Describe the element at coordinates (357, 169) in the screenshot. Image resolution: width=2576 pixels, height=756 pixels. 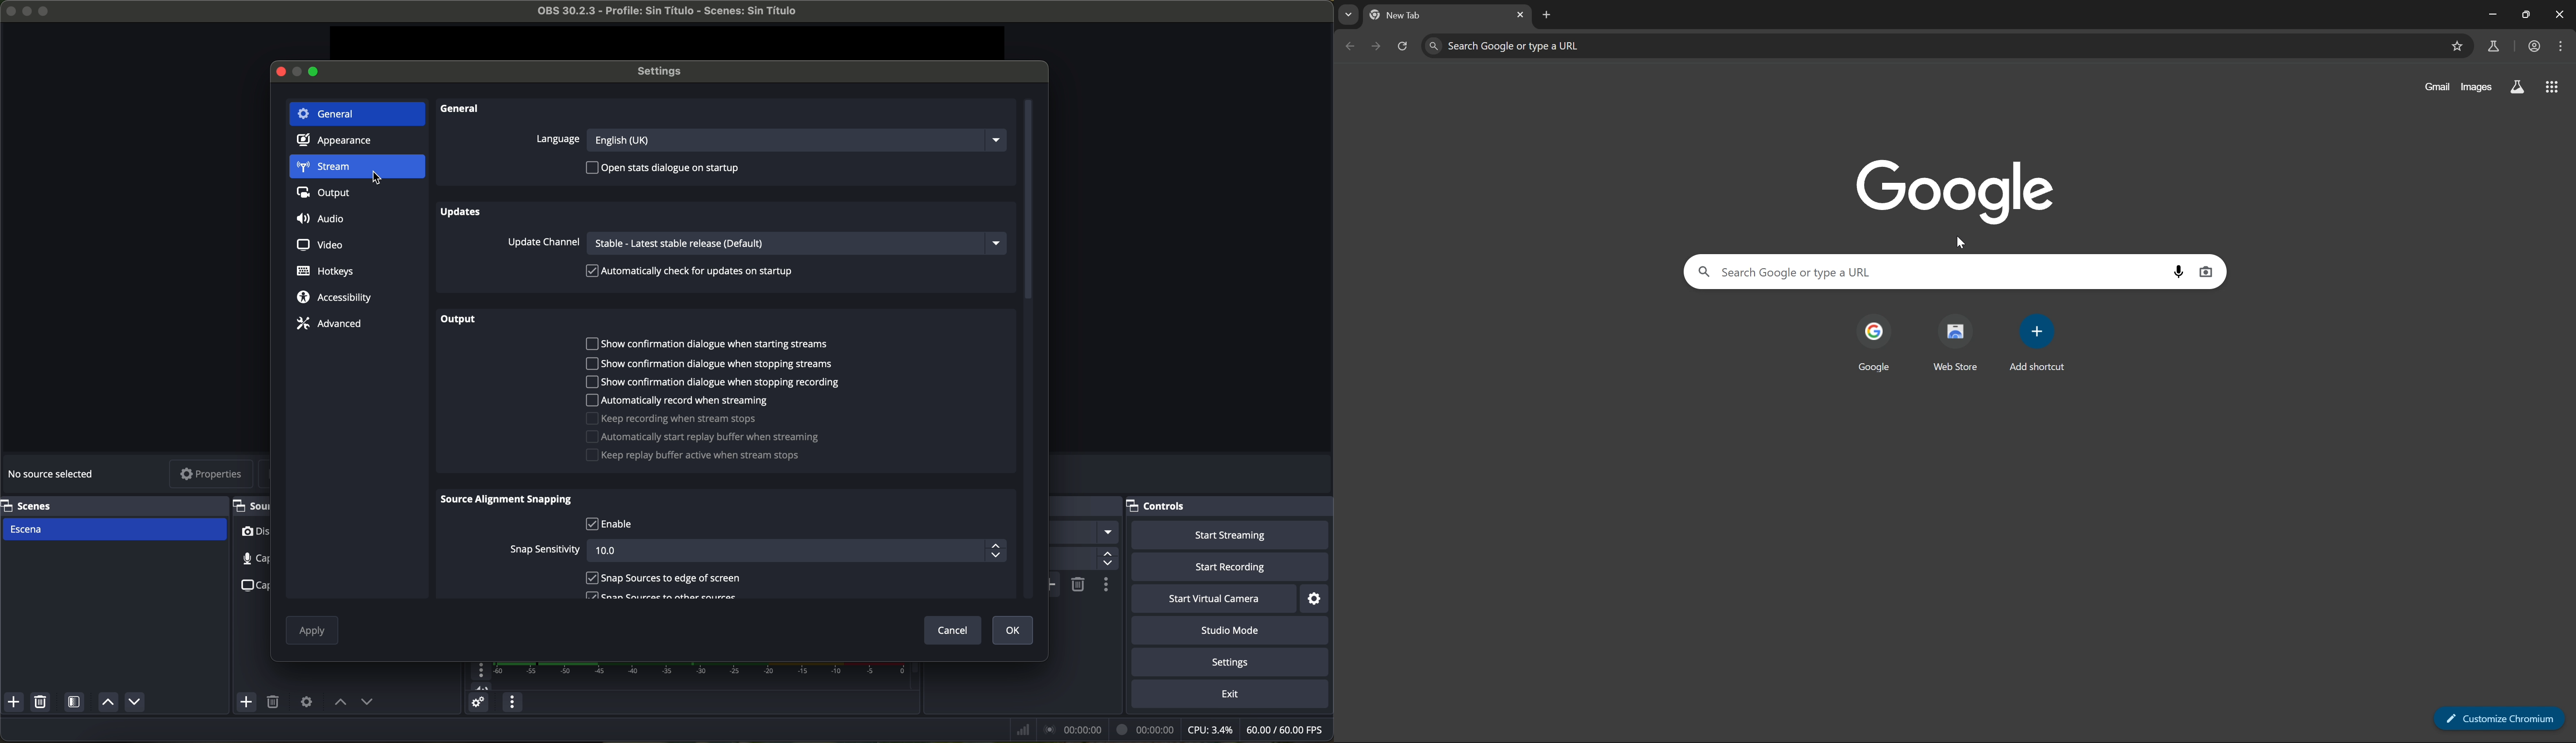
I see `click on stream` at that location.